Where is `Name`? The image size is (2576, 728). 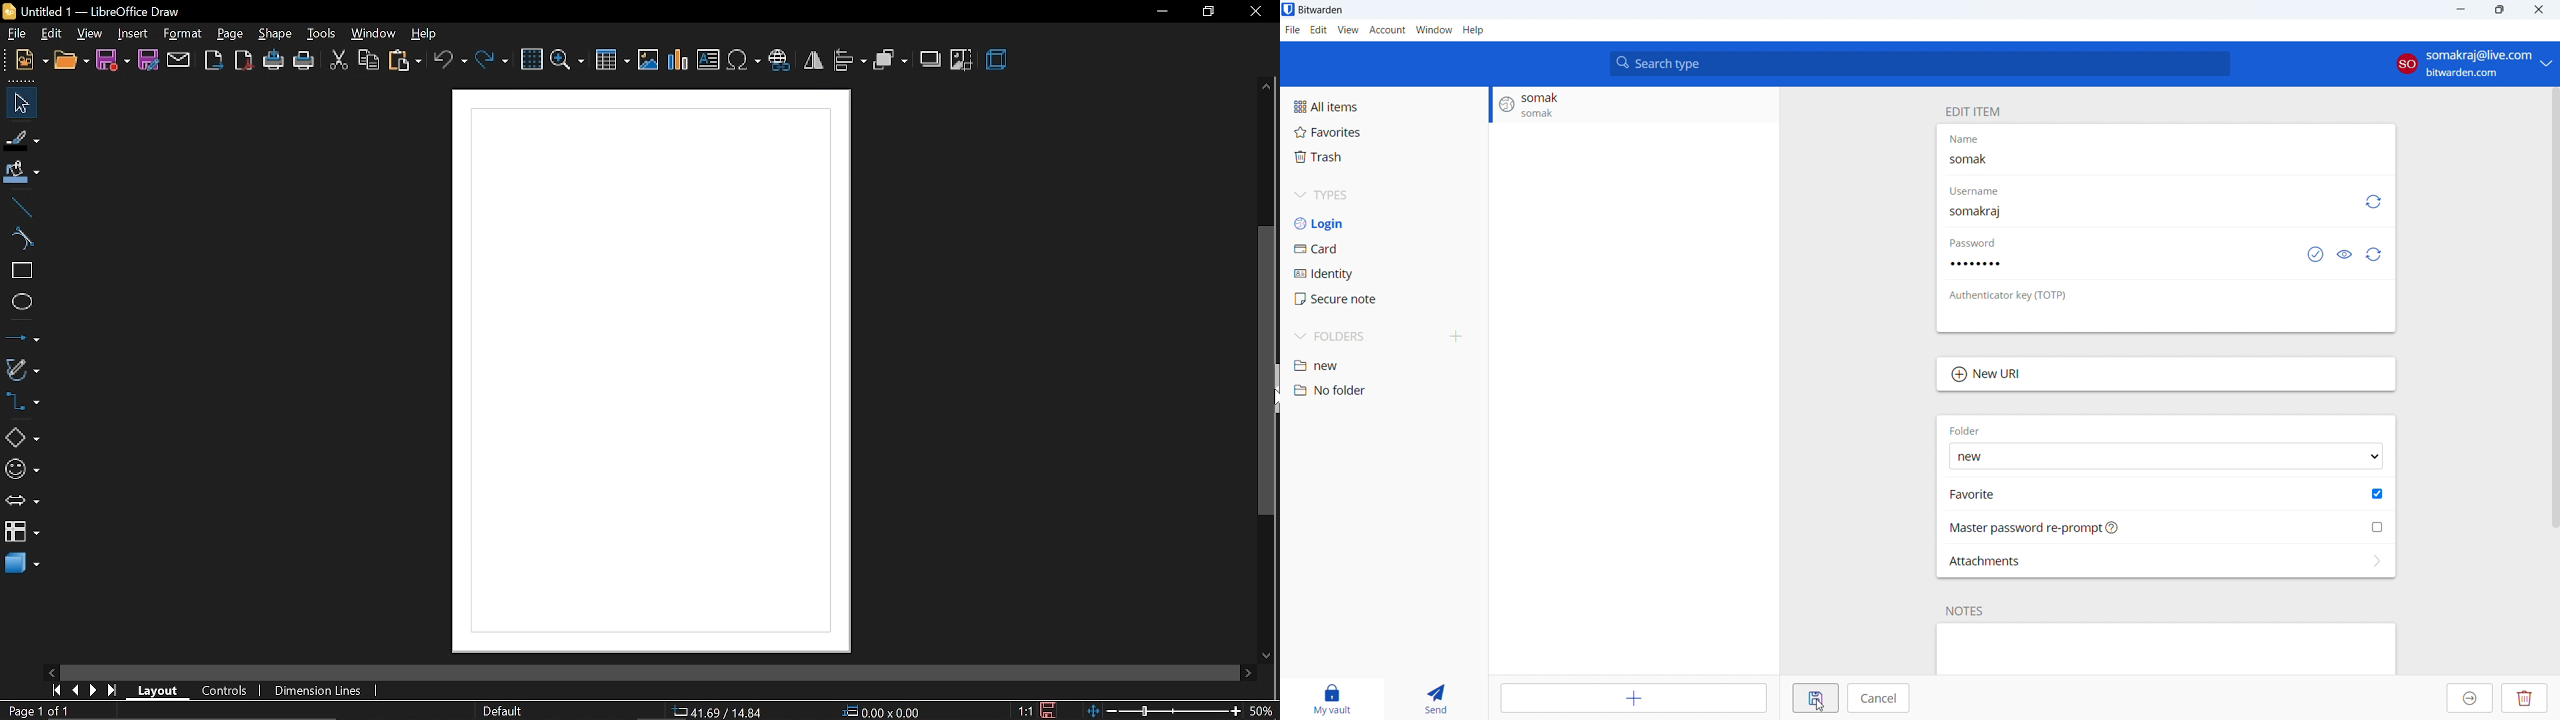
Name is located at coordinates (1970, 141).